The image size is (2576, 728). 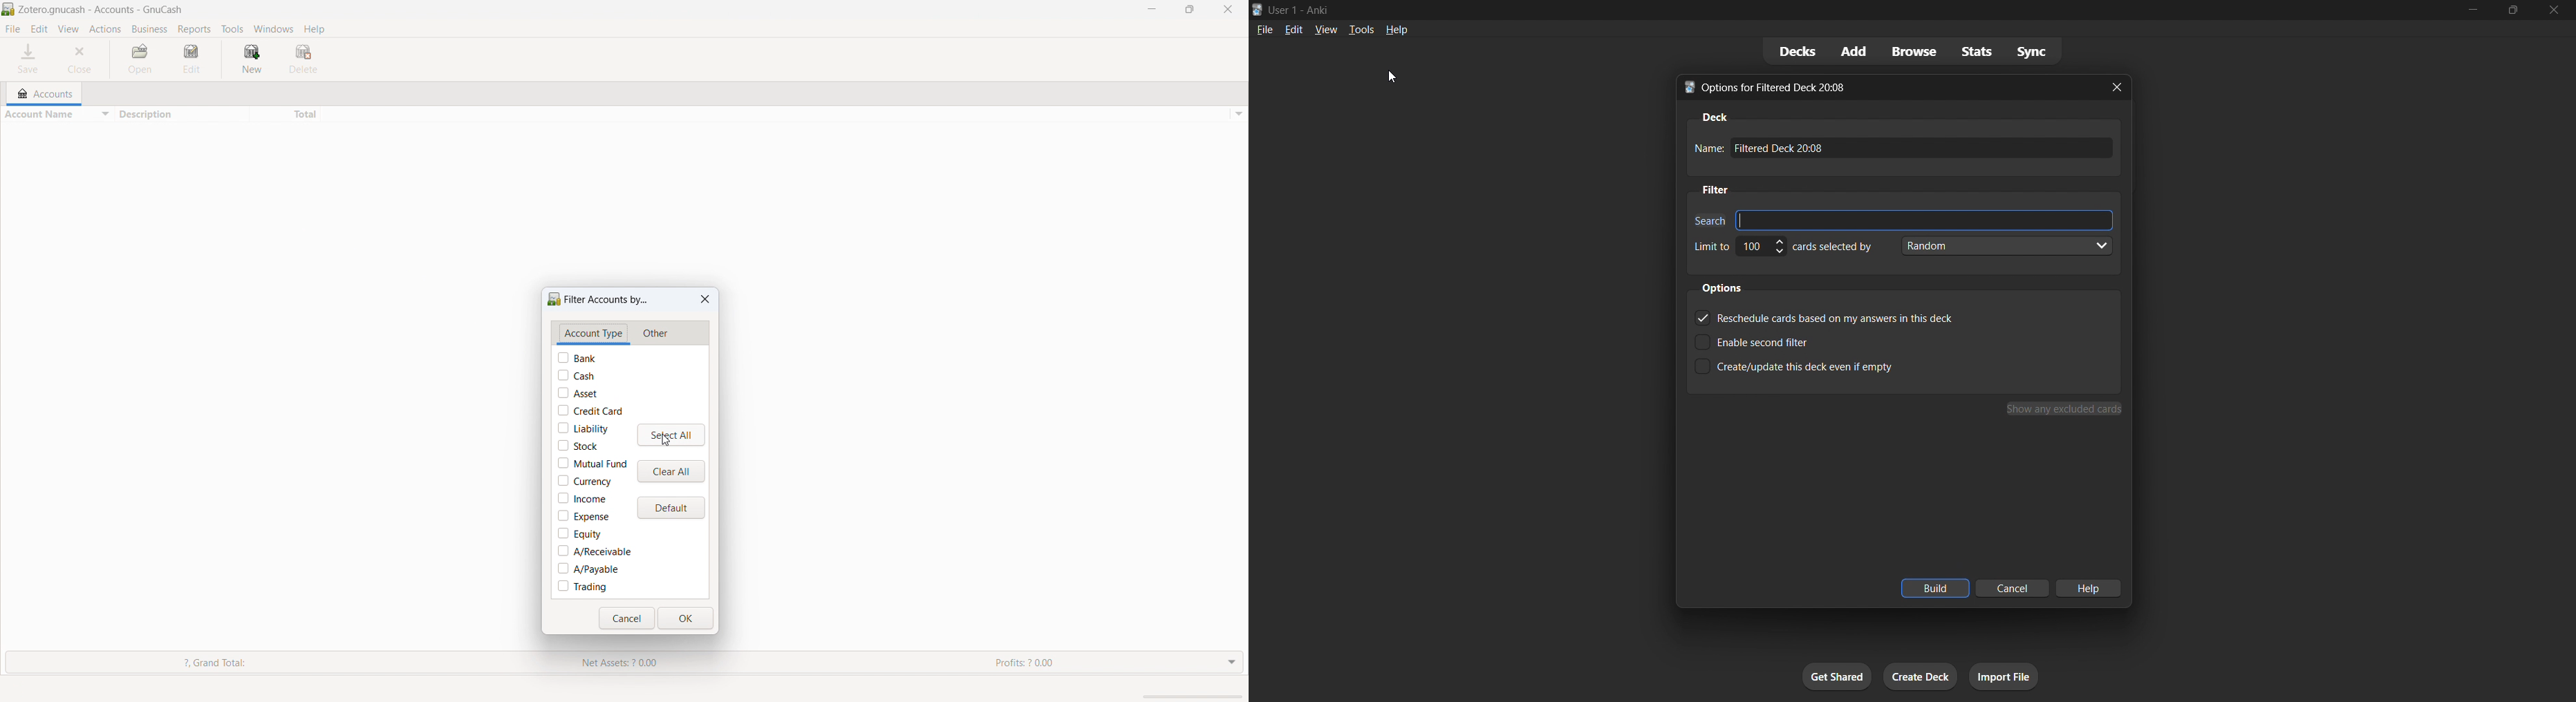 What do you see at coordinates (2004, 246) in the screenshot?
I see `random card selection option` at bounding box center [2004, 246].